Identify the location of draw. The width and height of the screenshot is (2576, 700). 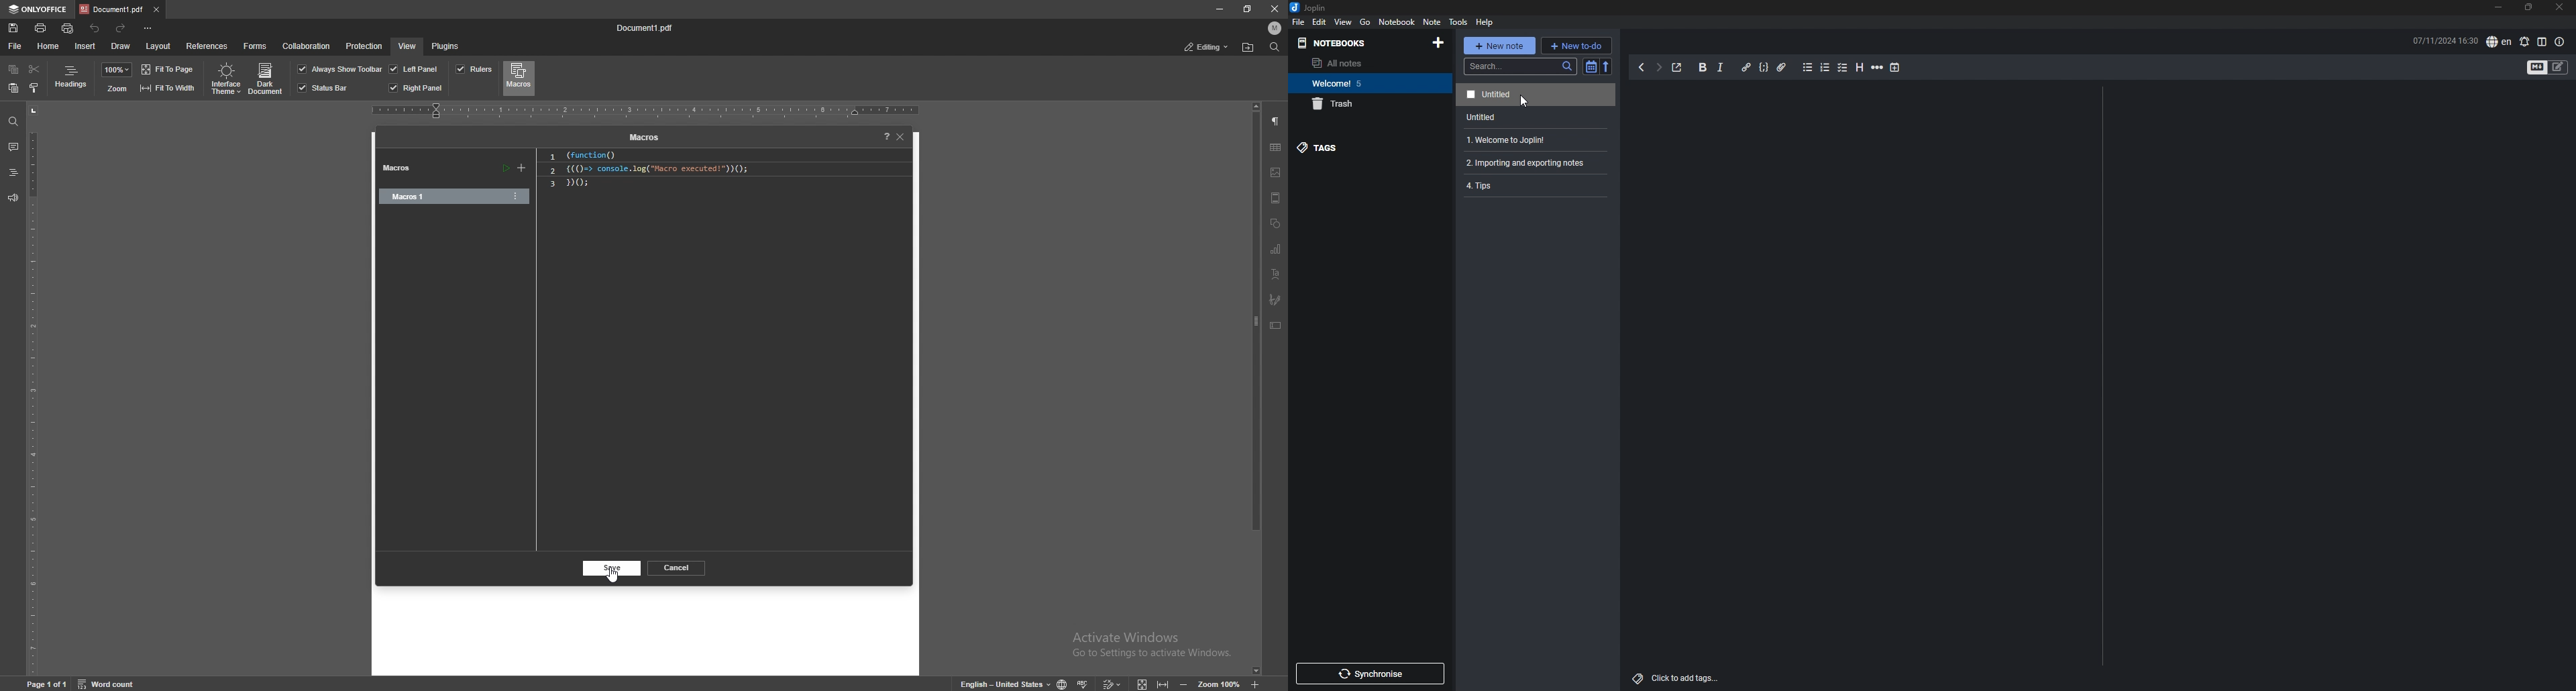
(122, 45).